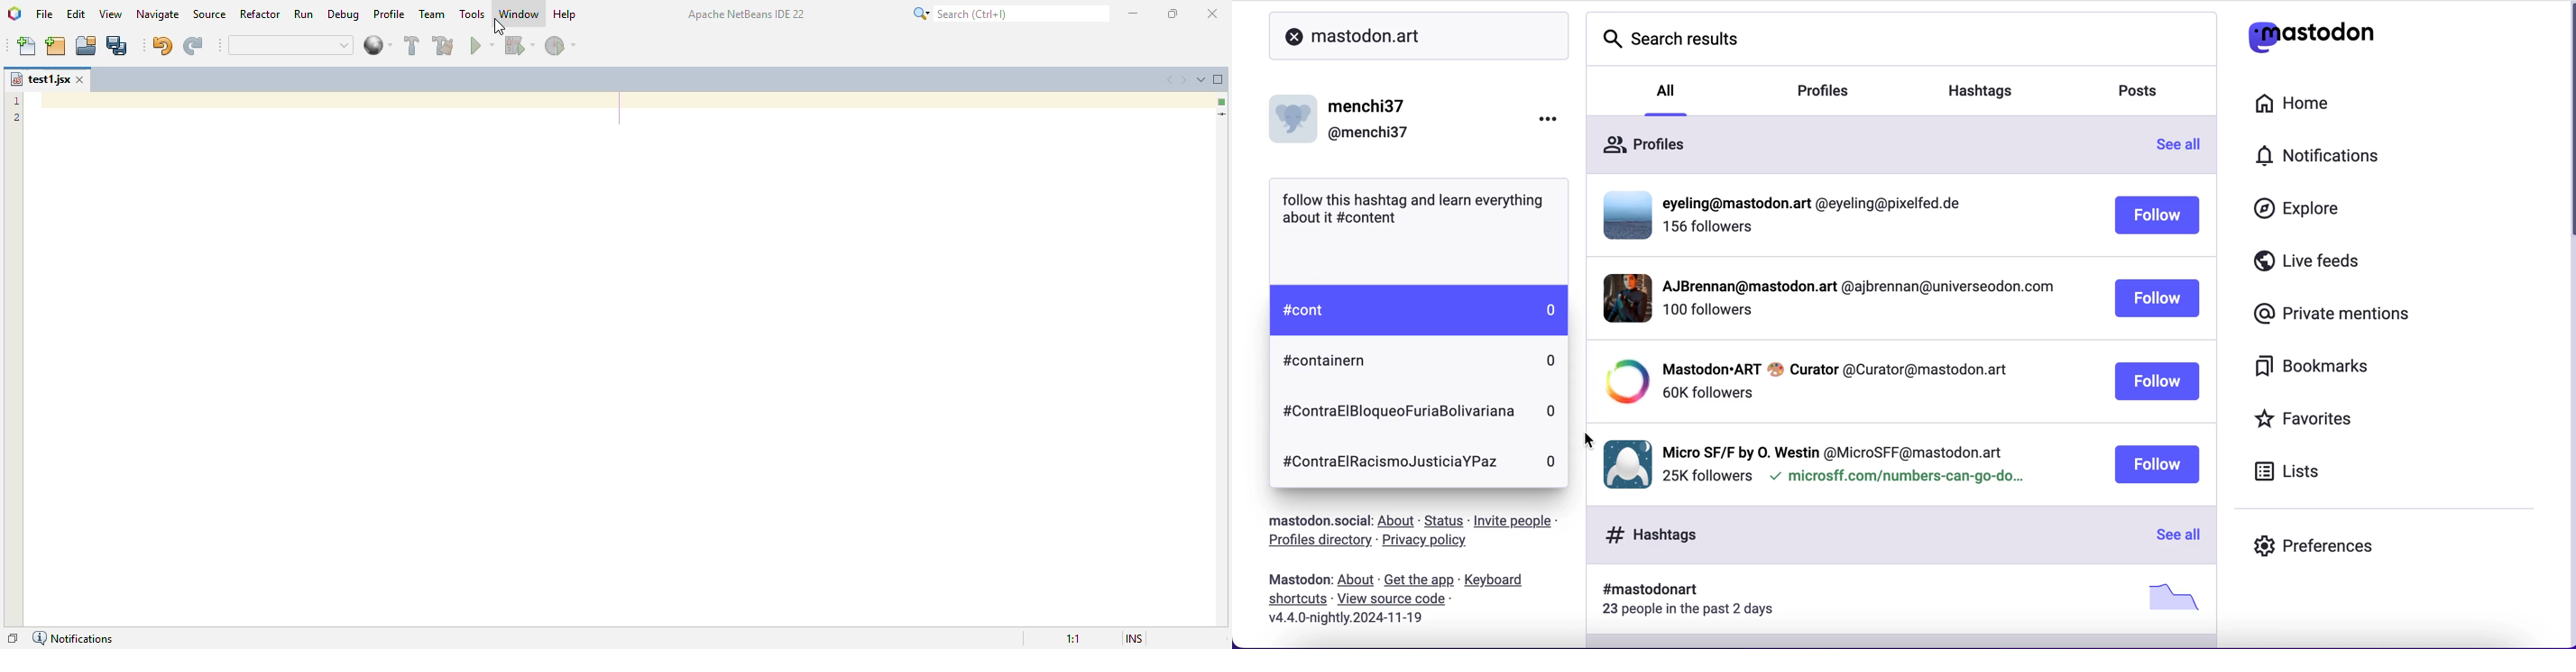 The height and width of the screenshot is (672, 2576). I want to click on profiles directory, so click(1316, 542).